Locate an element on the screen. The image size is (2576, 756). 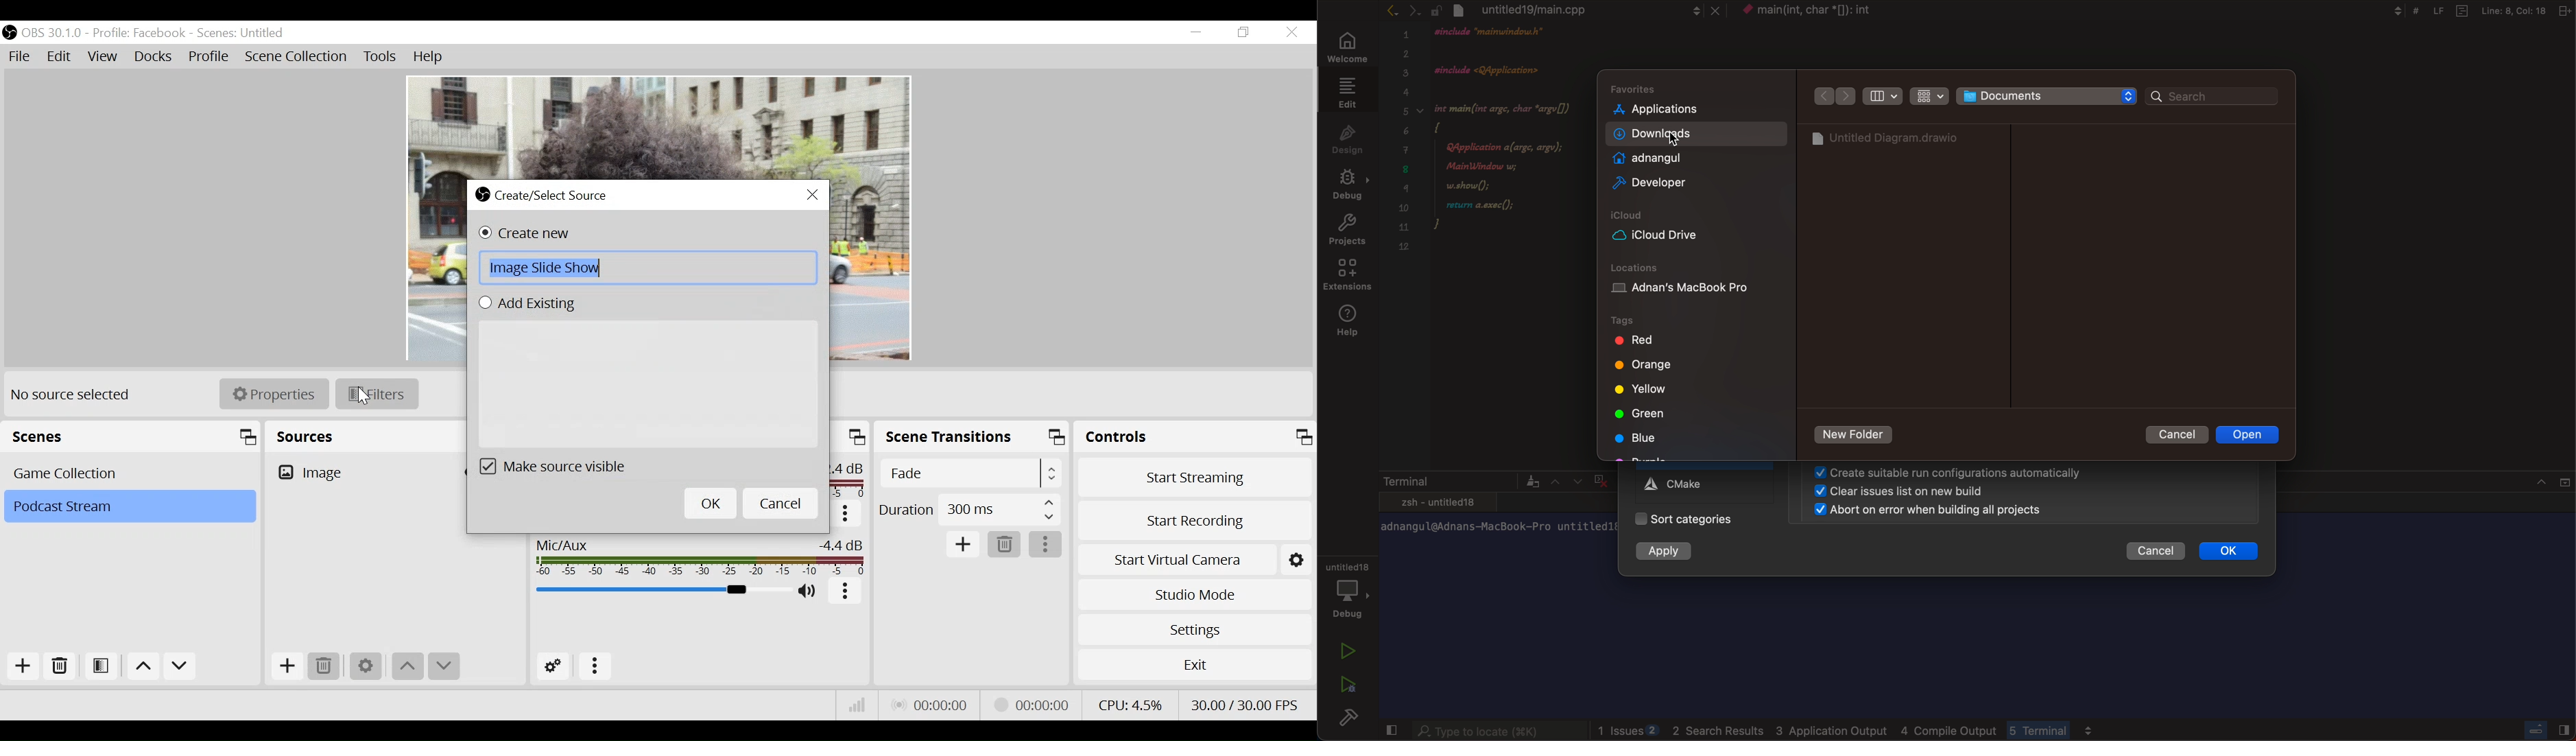
Stream Status is located at coordinates (1032, 703).